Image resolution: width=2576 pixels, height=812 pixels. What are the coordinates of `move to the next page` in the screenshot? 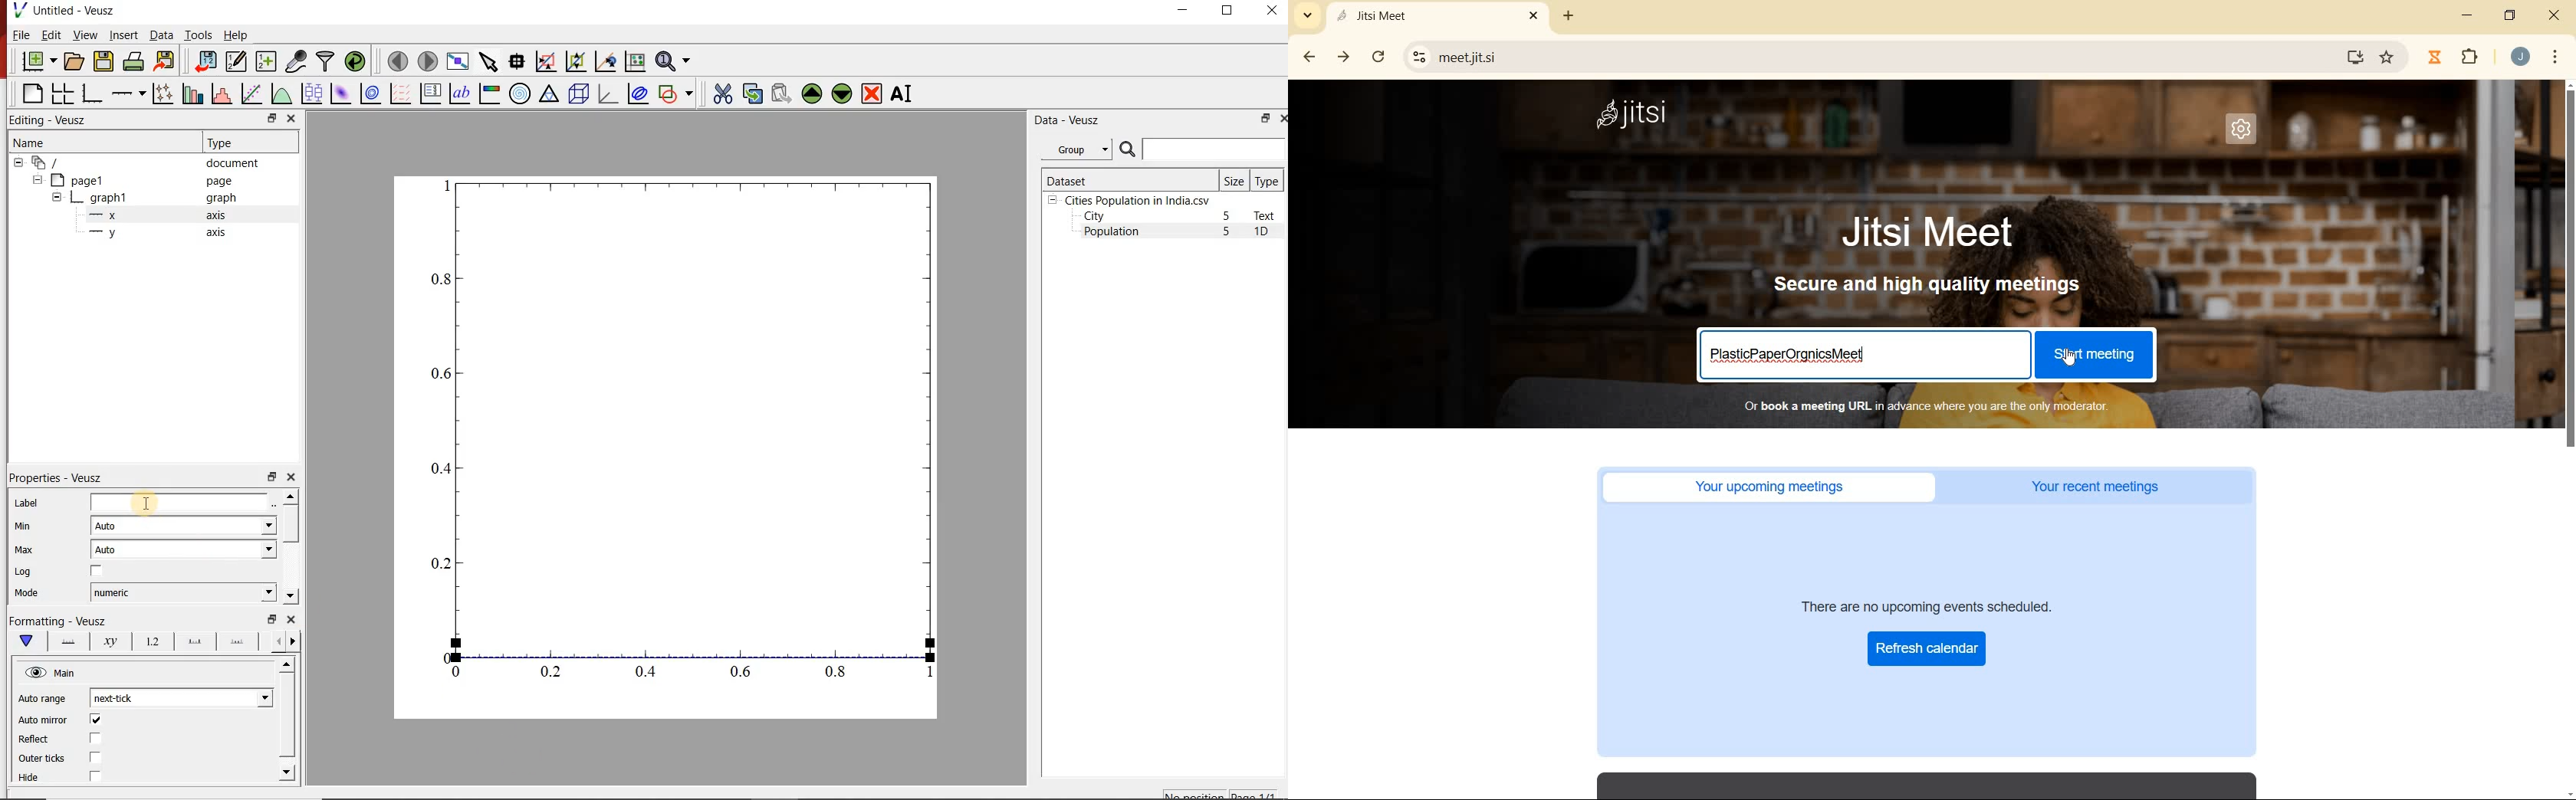 It's located at (426, 61).